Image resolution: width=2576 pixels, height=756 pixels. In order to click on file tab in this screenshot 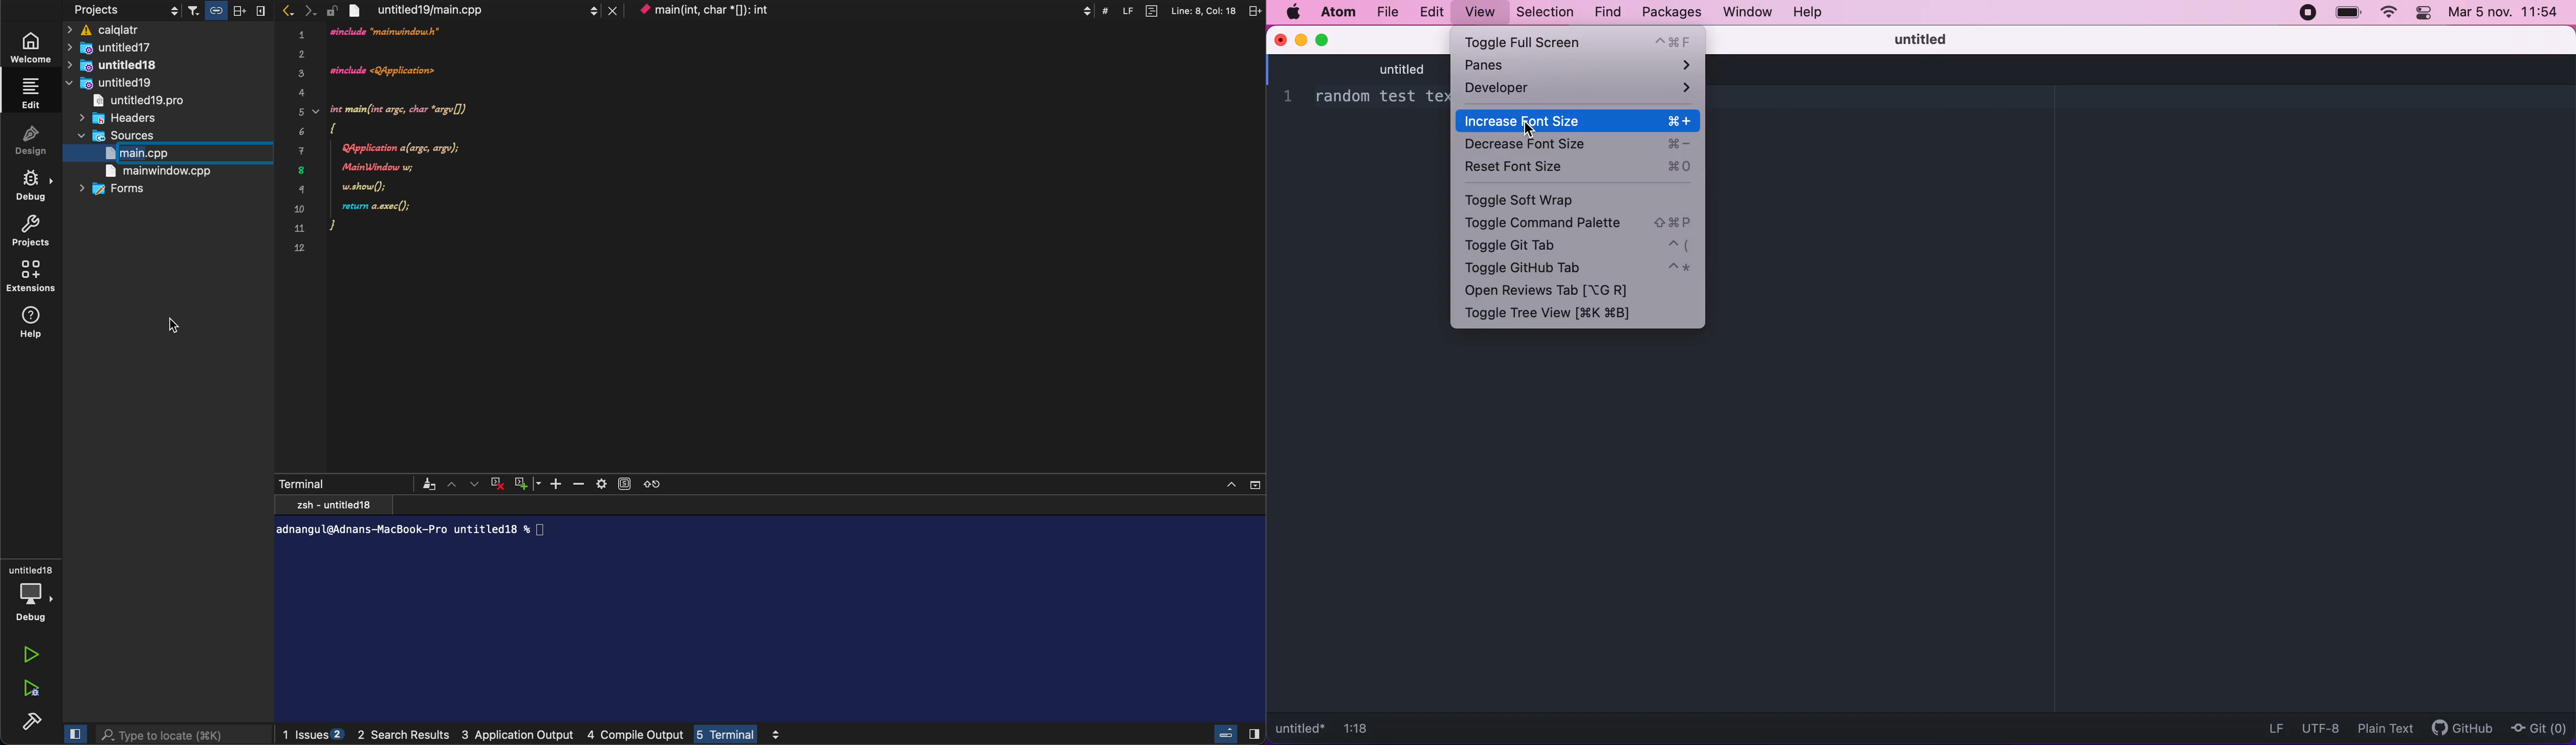, I will do `click(482, 10)`.